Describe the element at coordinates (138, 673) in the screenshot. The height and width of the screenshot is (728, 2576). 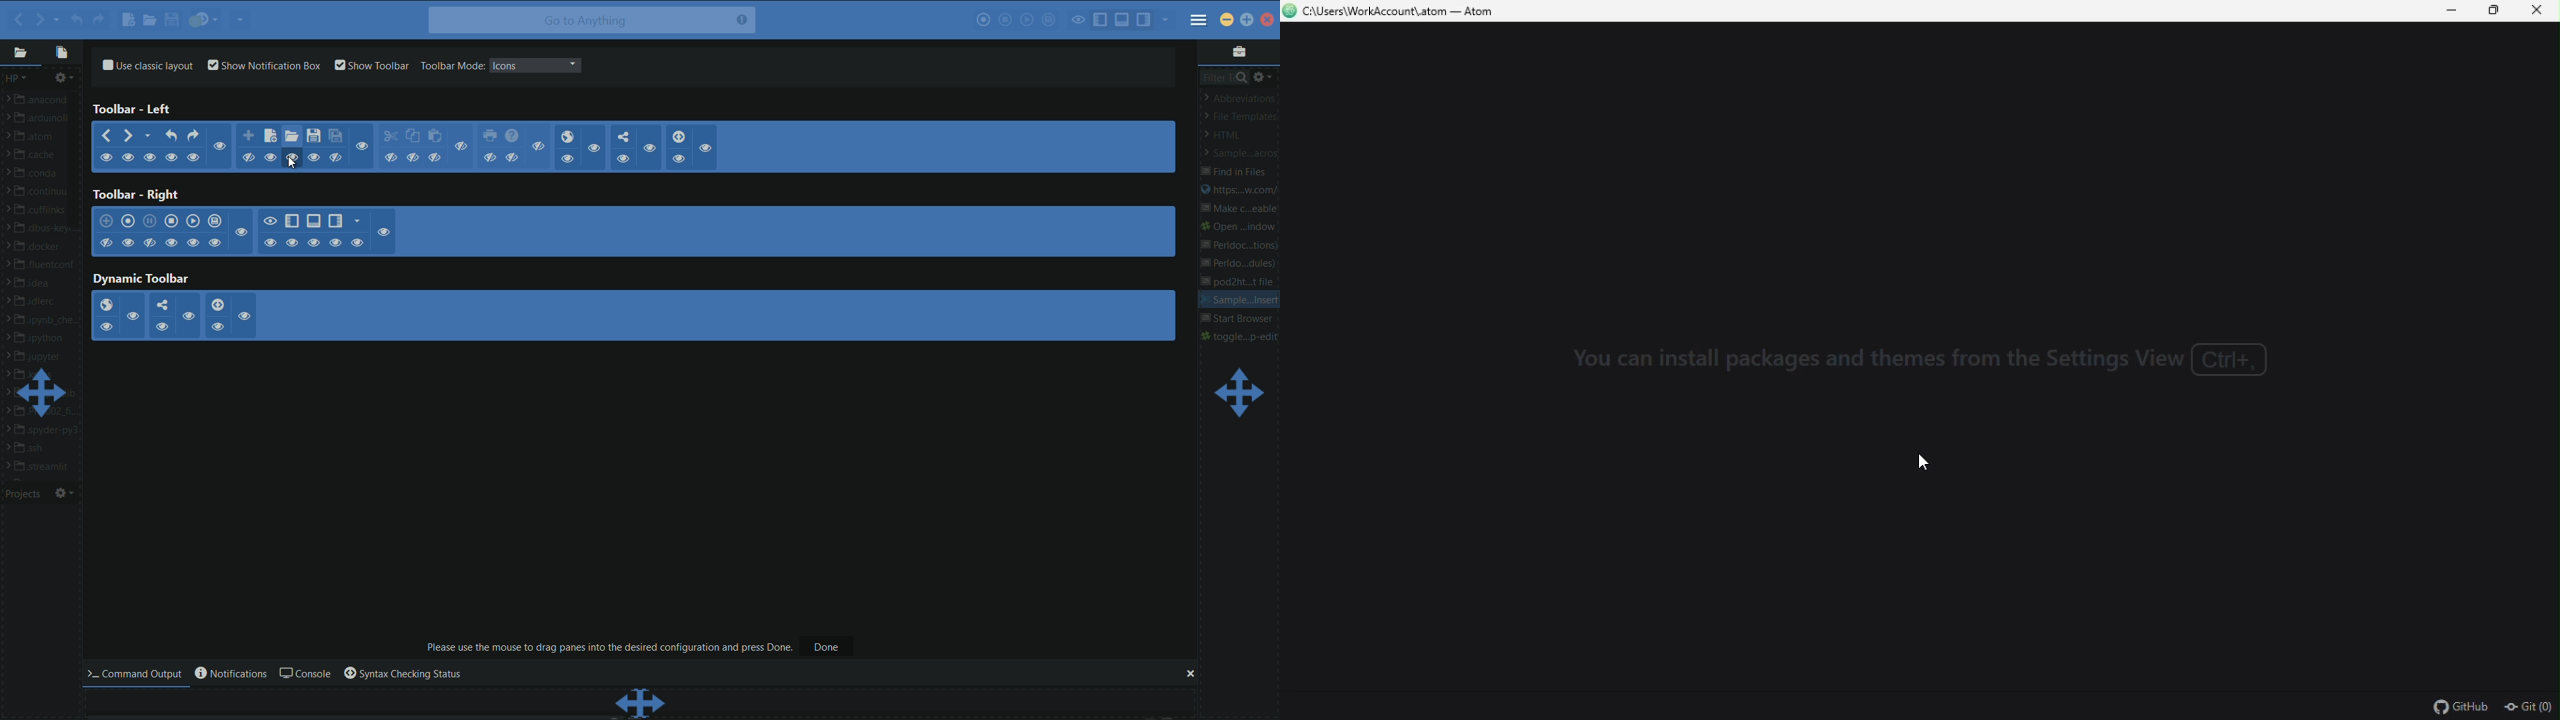
I see `command output` at that location.